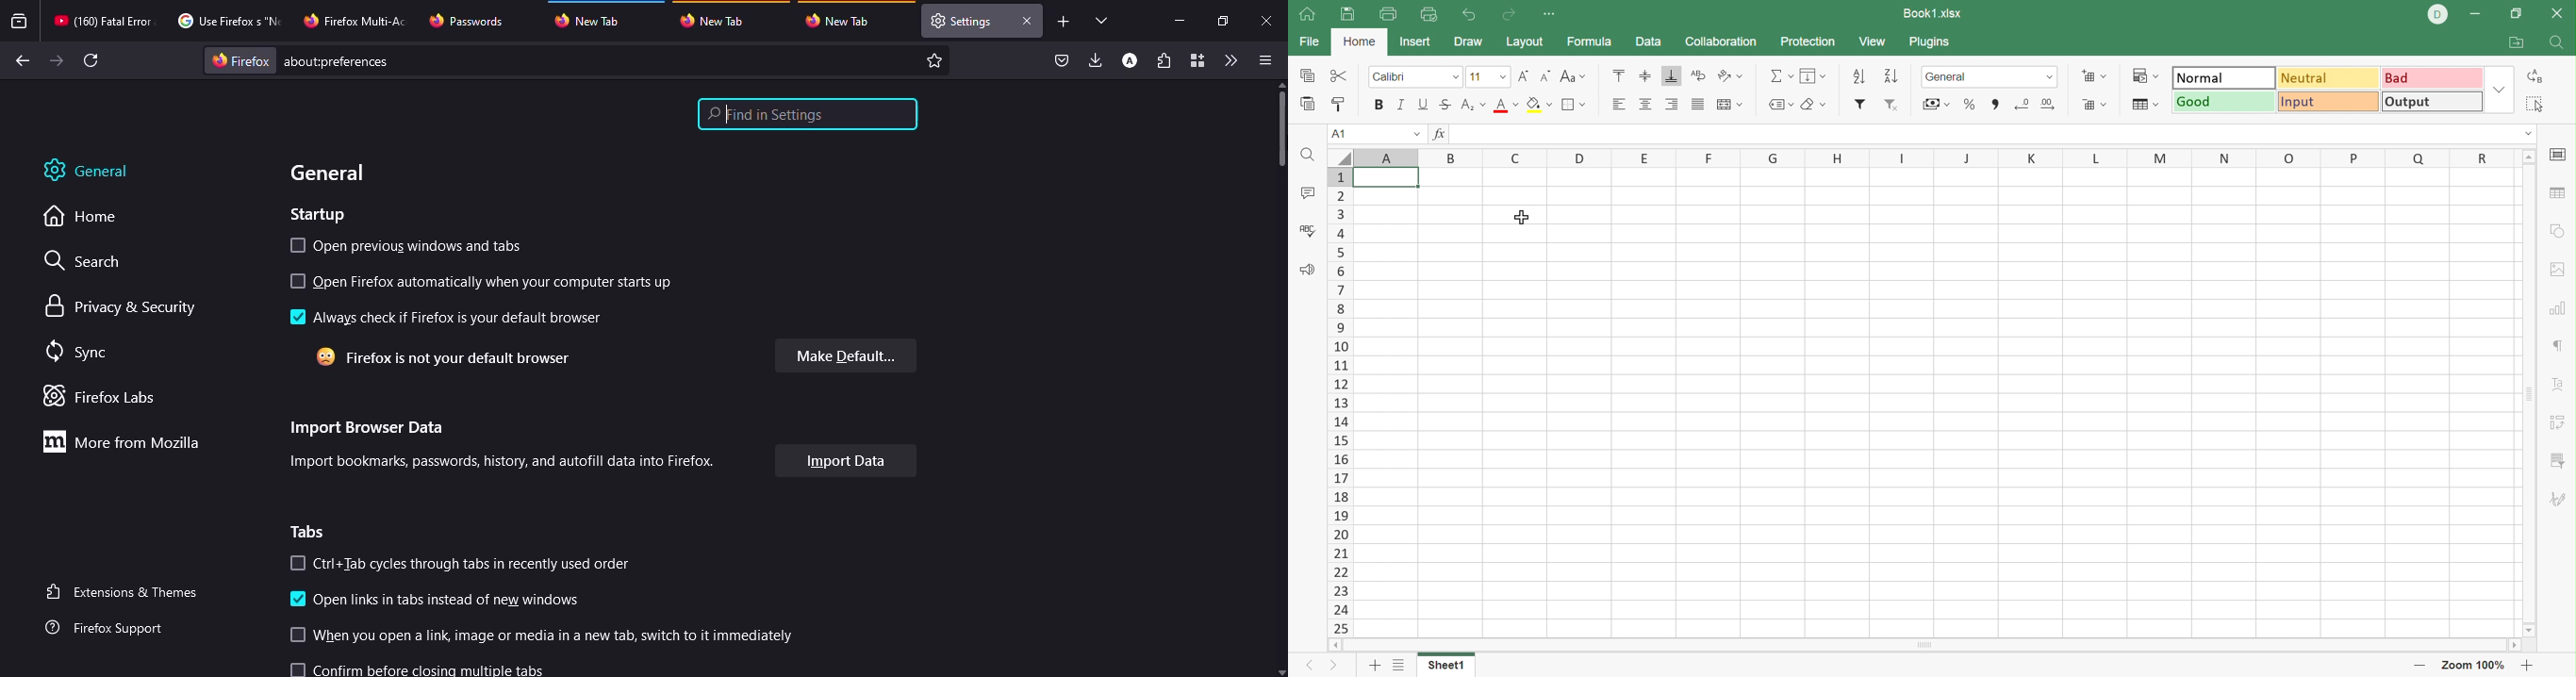 The width and height of the screenshot is (2576, 700). What do you see at coordinates (1997, 104) in the screenshot?
I see `Comma style` at bounding box center [1997, 104].